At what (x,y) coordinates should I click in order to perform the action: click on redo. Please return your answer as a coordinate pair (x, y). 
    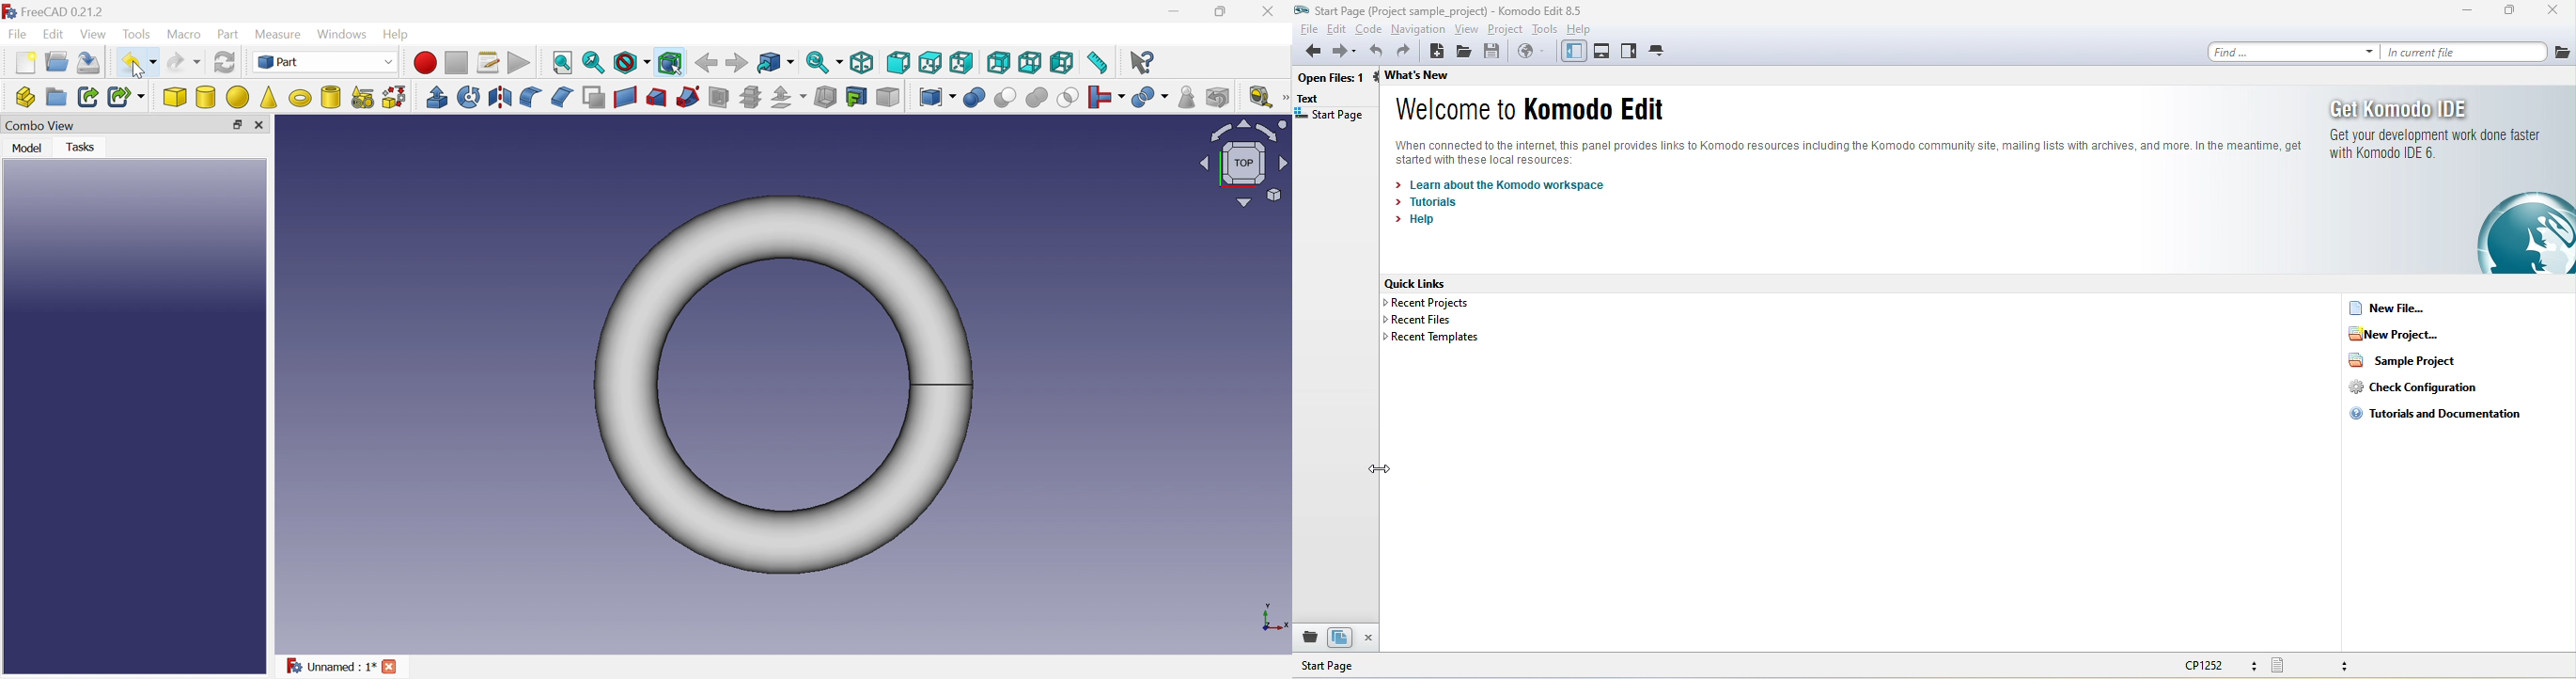
    Looking at the image, I should click on (1407, 52).